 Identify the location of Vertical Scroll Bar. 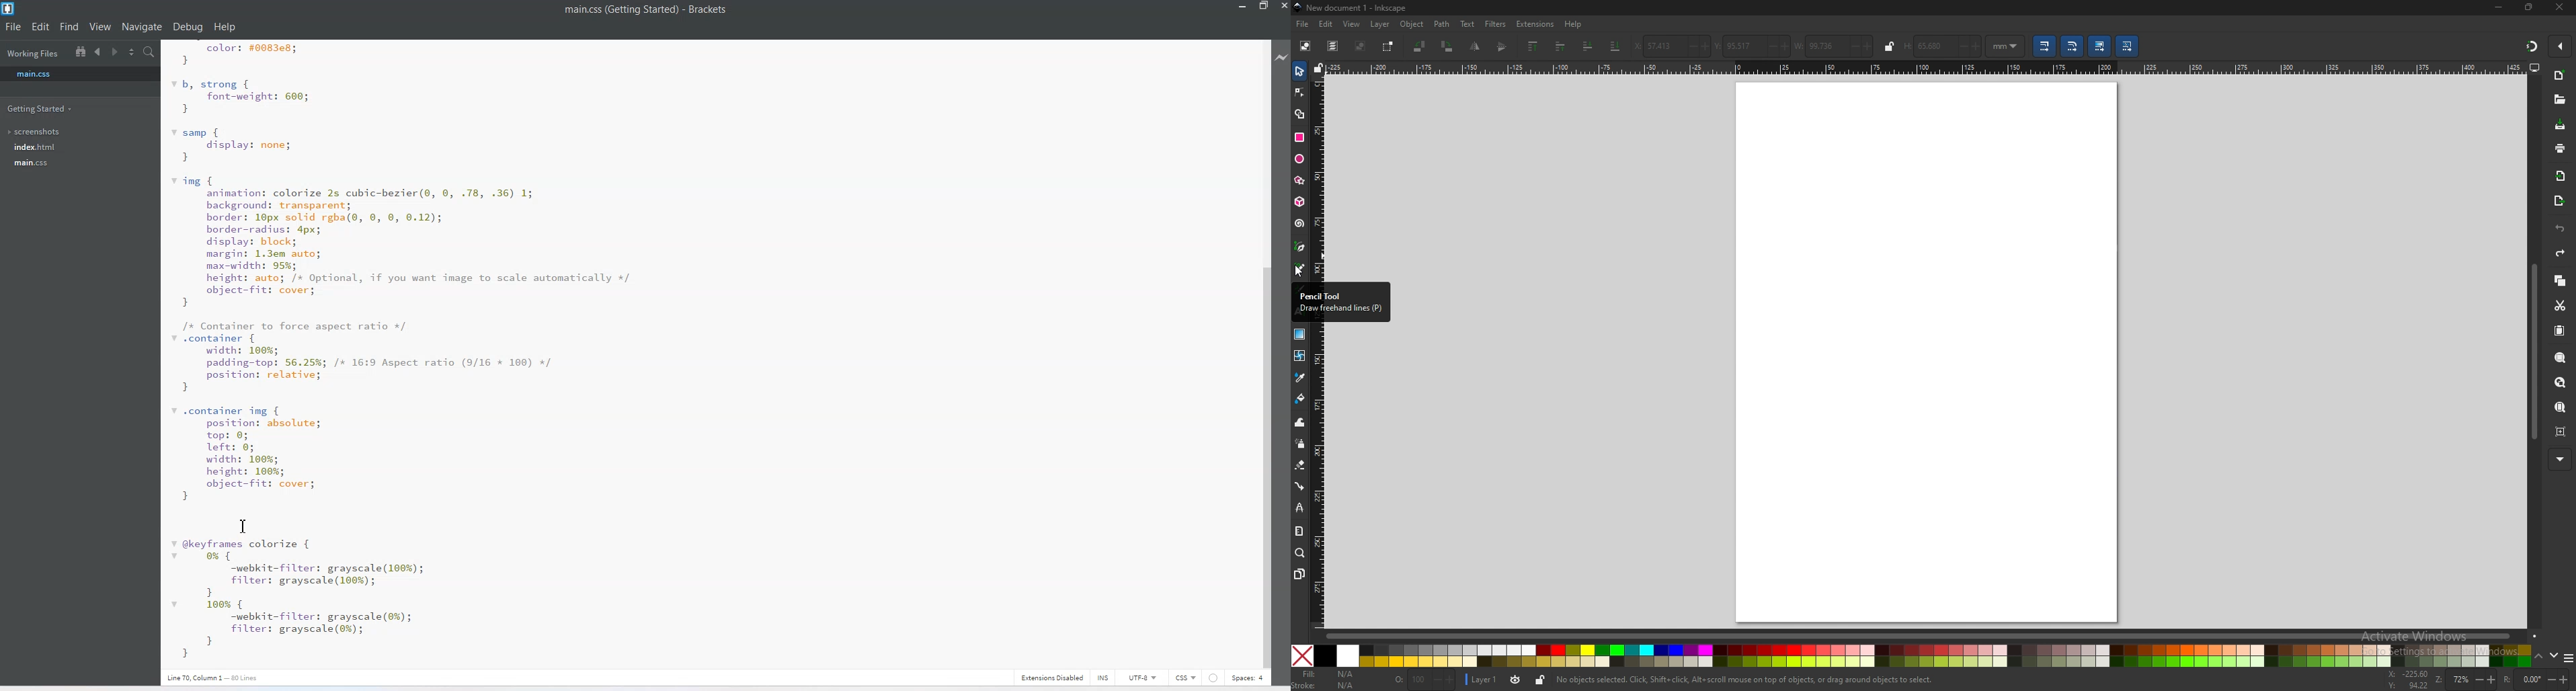
(1263, 352).